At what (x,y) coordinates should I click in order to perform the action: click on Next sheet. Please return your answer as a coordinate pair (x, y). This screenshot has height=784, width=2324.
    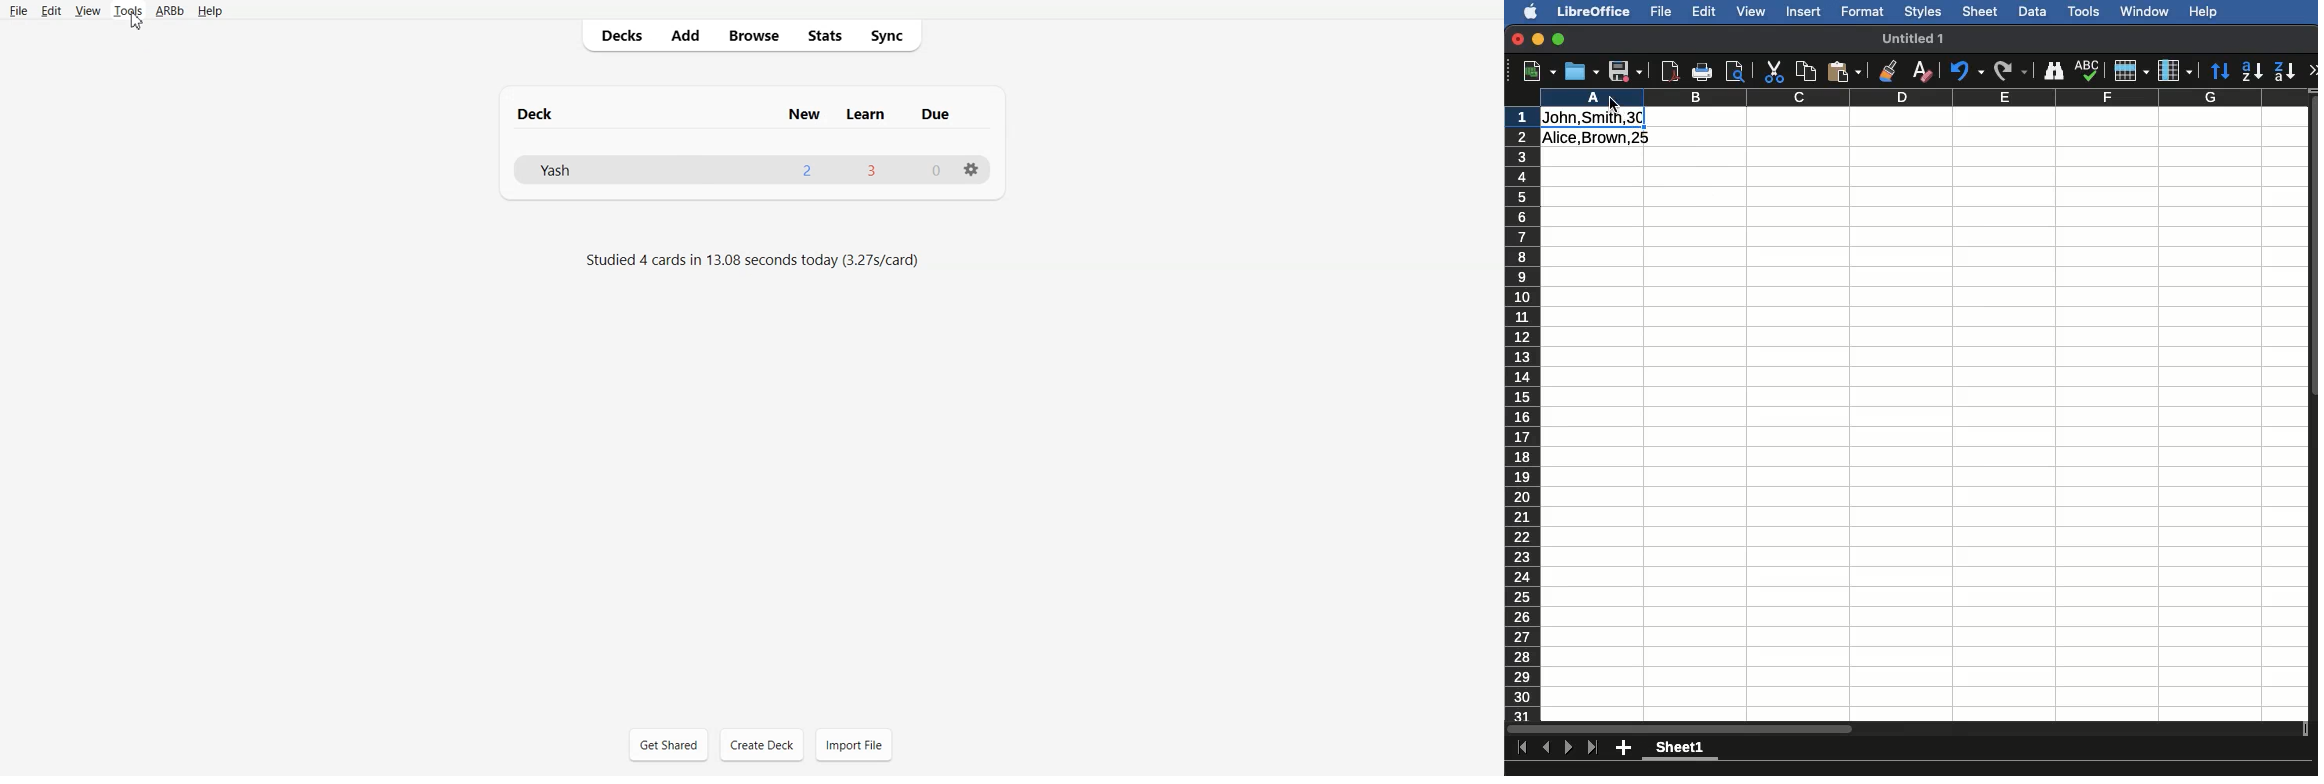
    Looking at the image, I should click on (1570, 746).